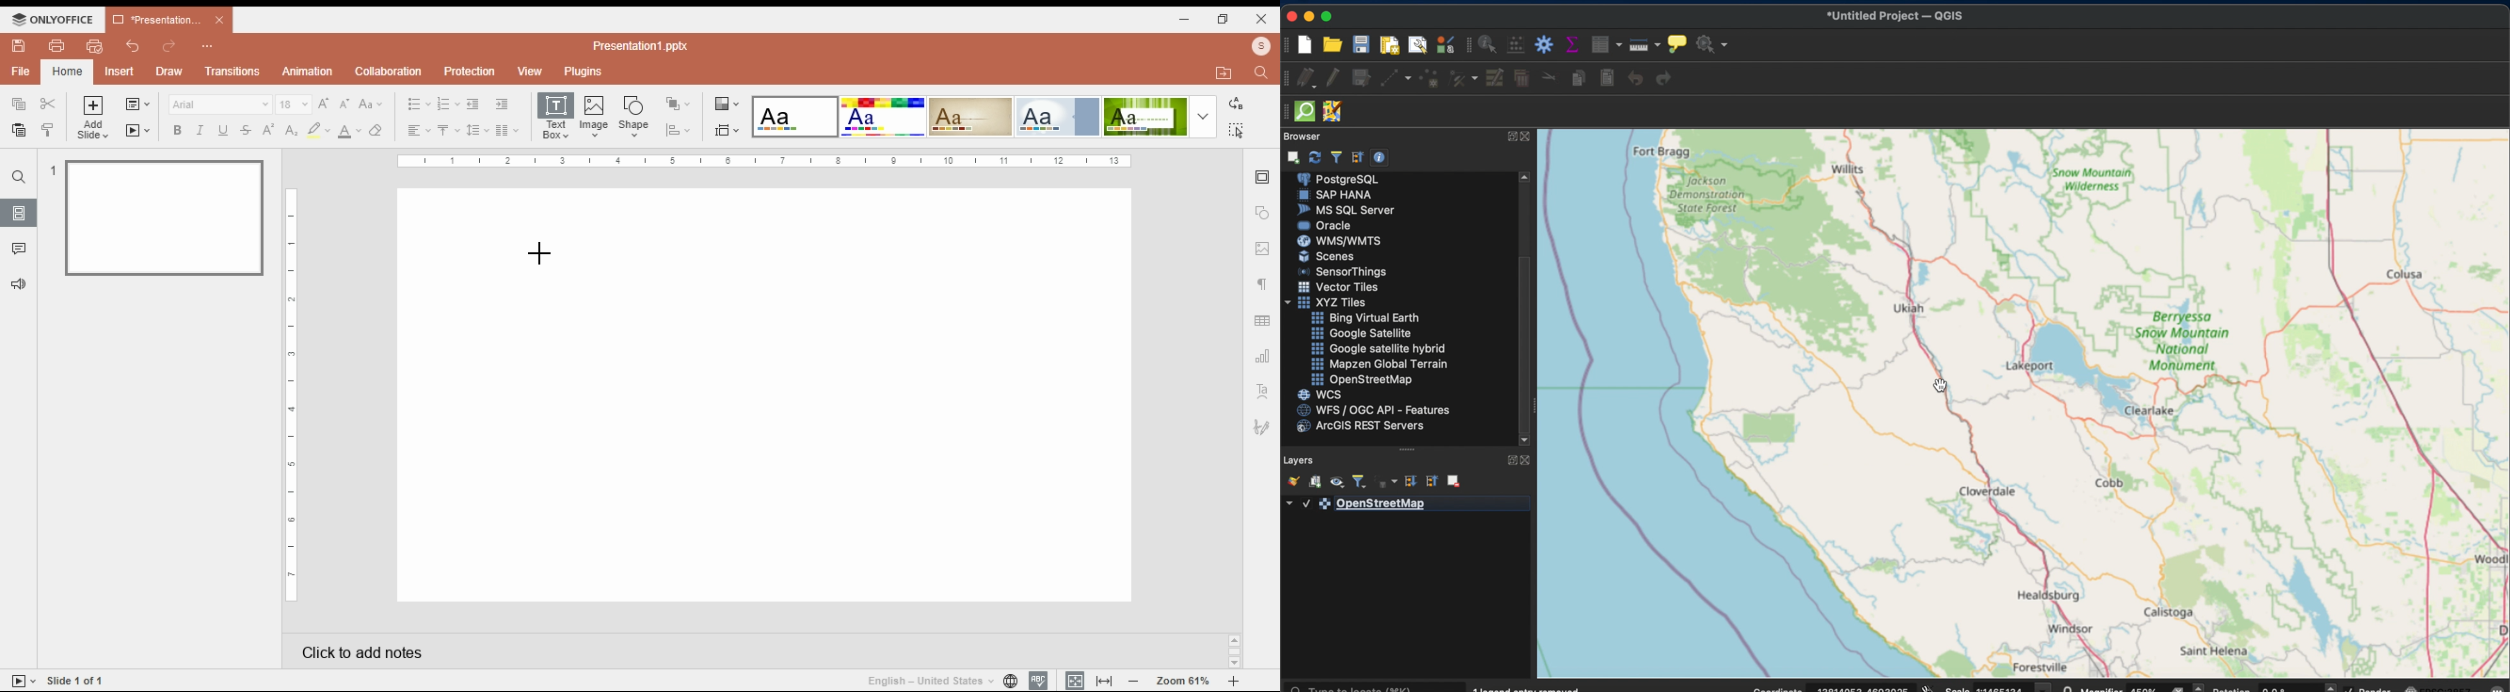 The width and height of the screenshot is (2520, 700). What do you see at coordinates (1260, 46) in the screenshot?
I see `profile` at bounding box center [1260, 46].